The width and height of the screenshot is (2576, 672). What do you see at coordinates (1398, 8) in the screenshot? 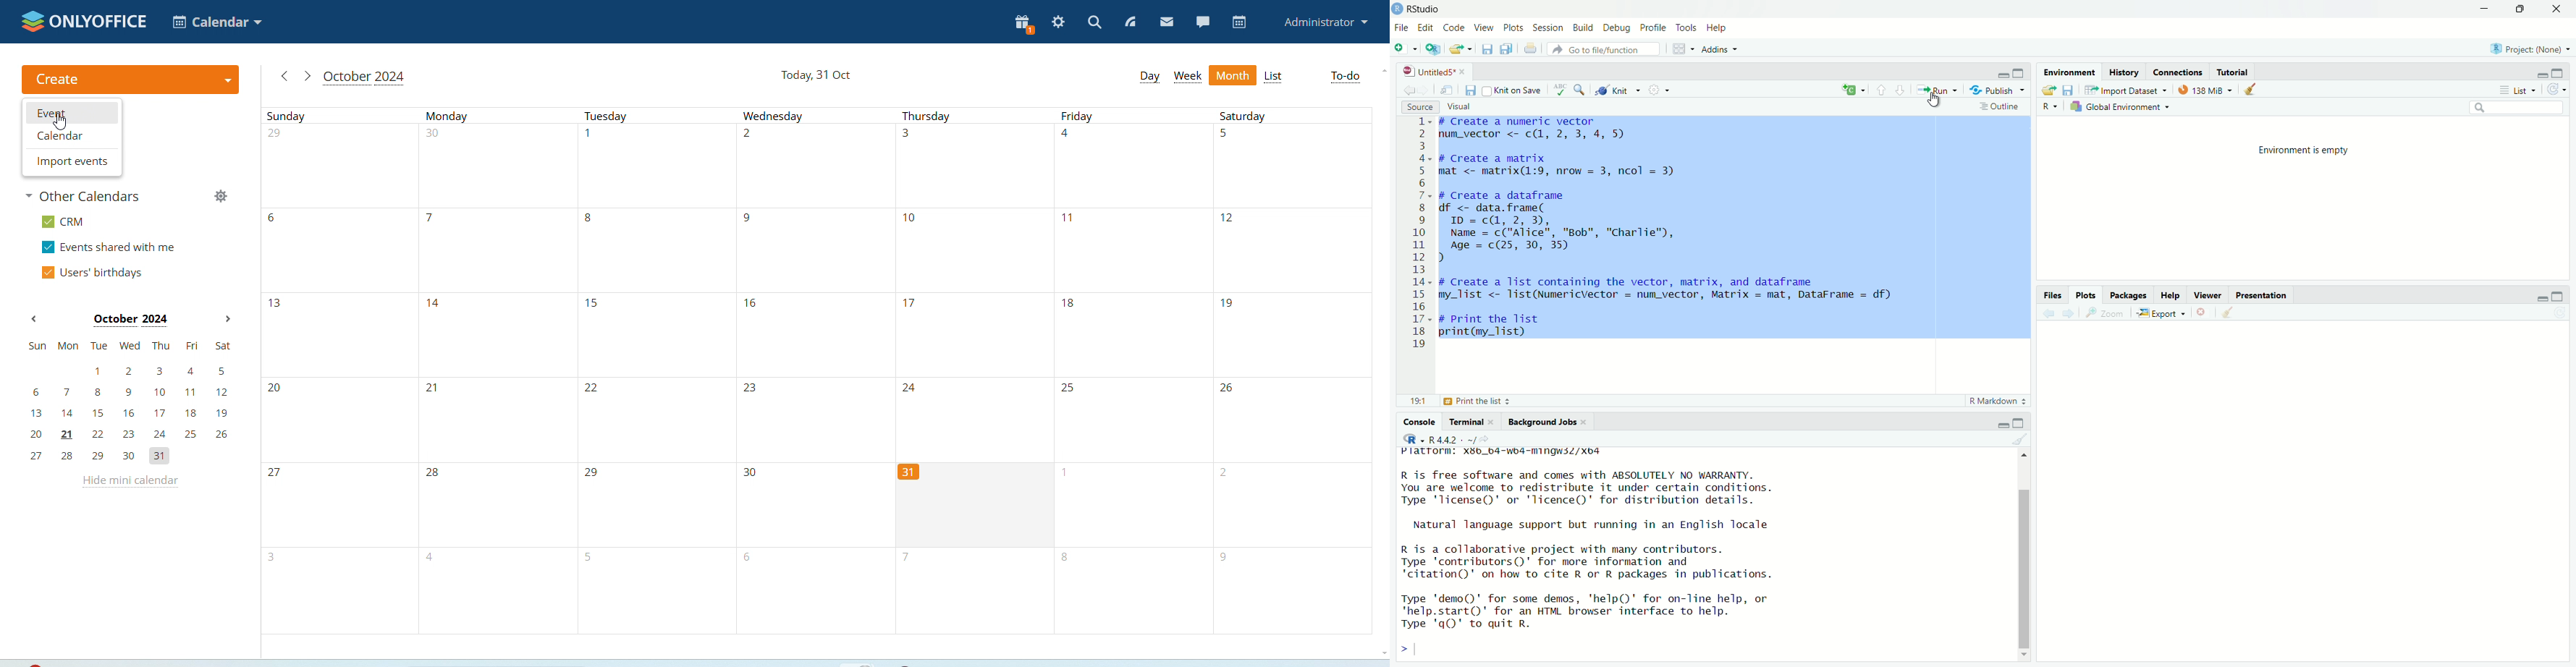
I see `app icon` at bounding box center [1398, 8].